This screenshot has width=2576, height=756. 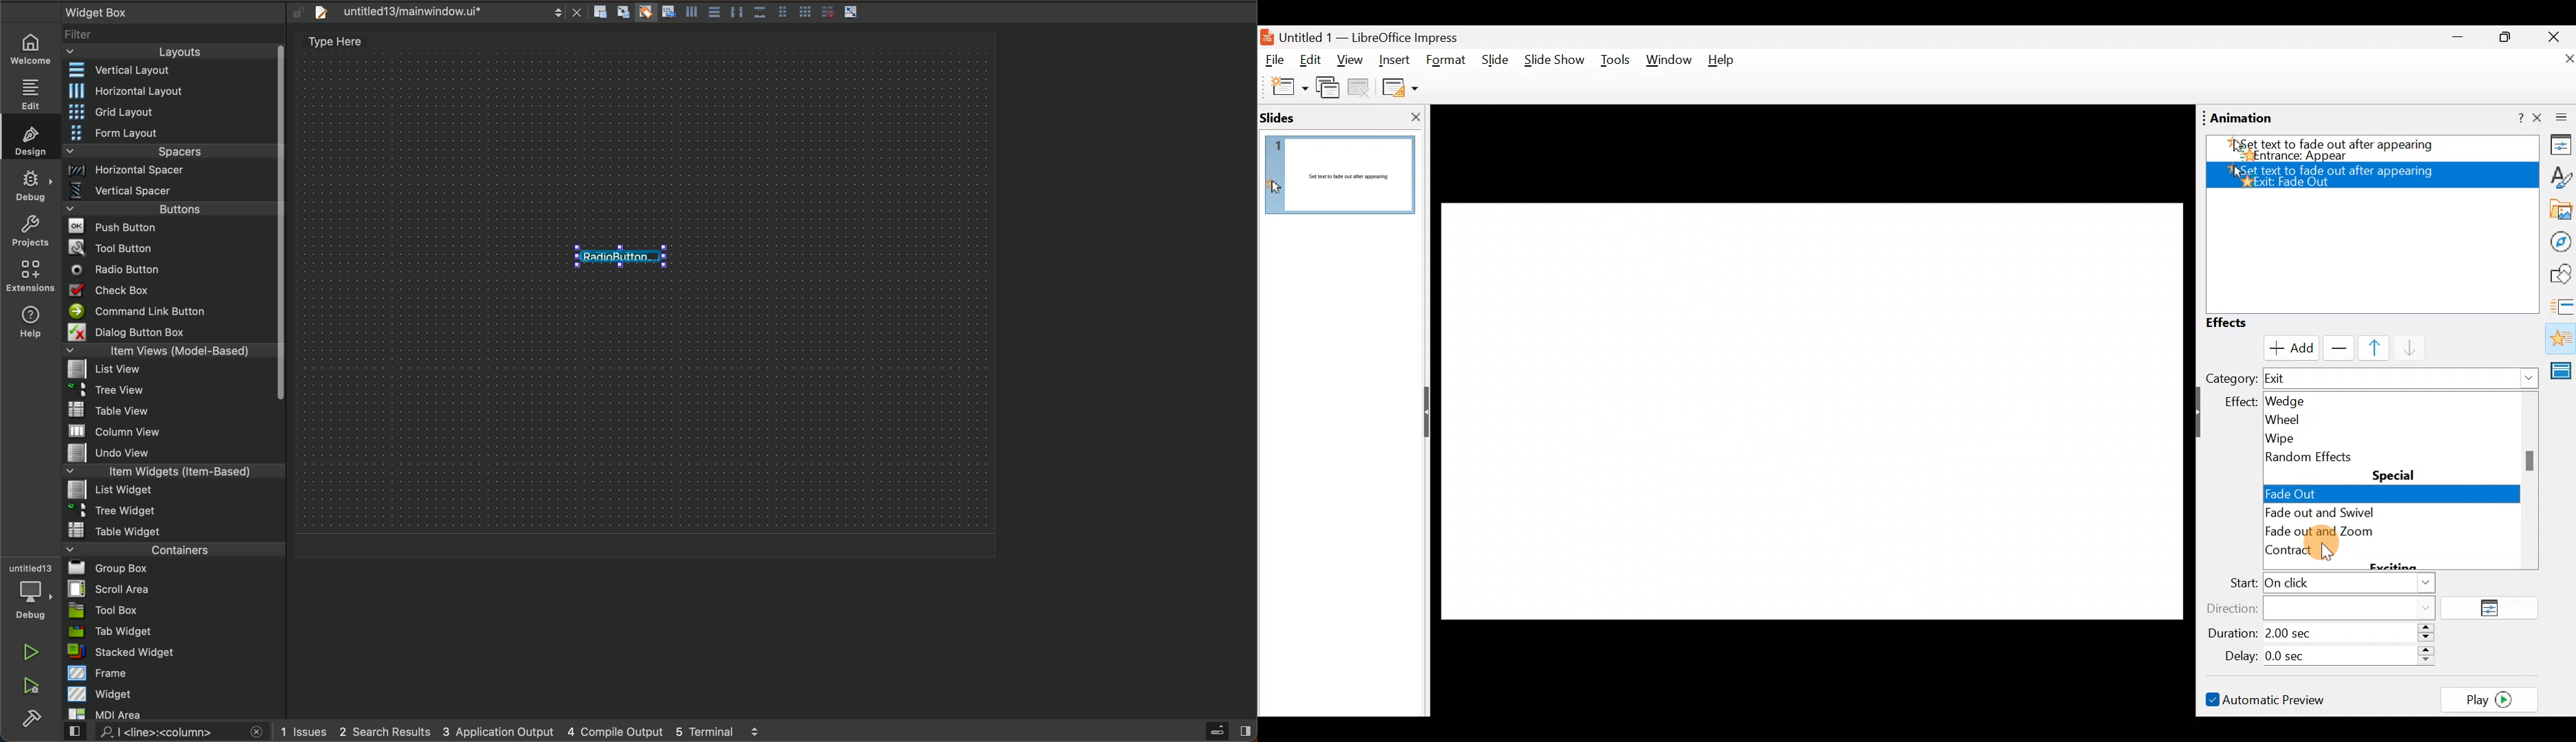 I want to click on help, so click(x=28, y=324).